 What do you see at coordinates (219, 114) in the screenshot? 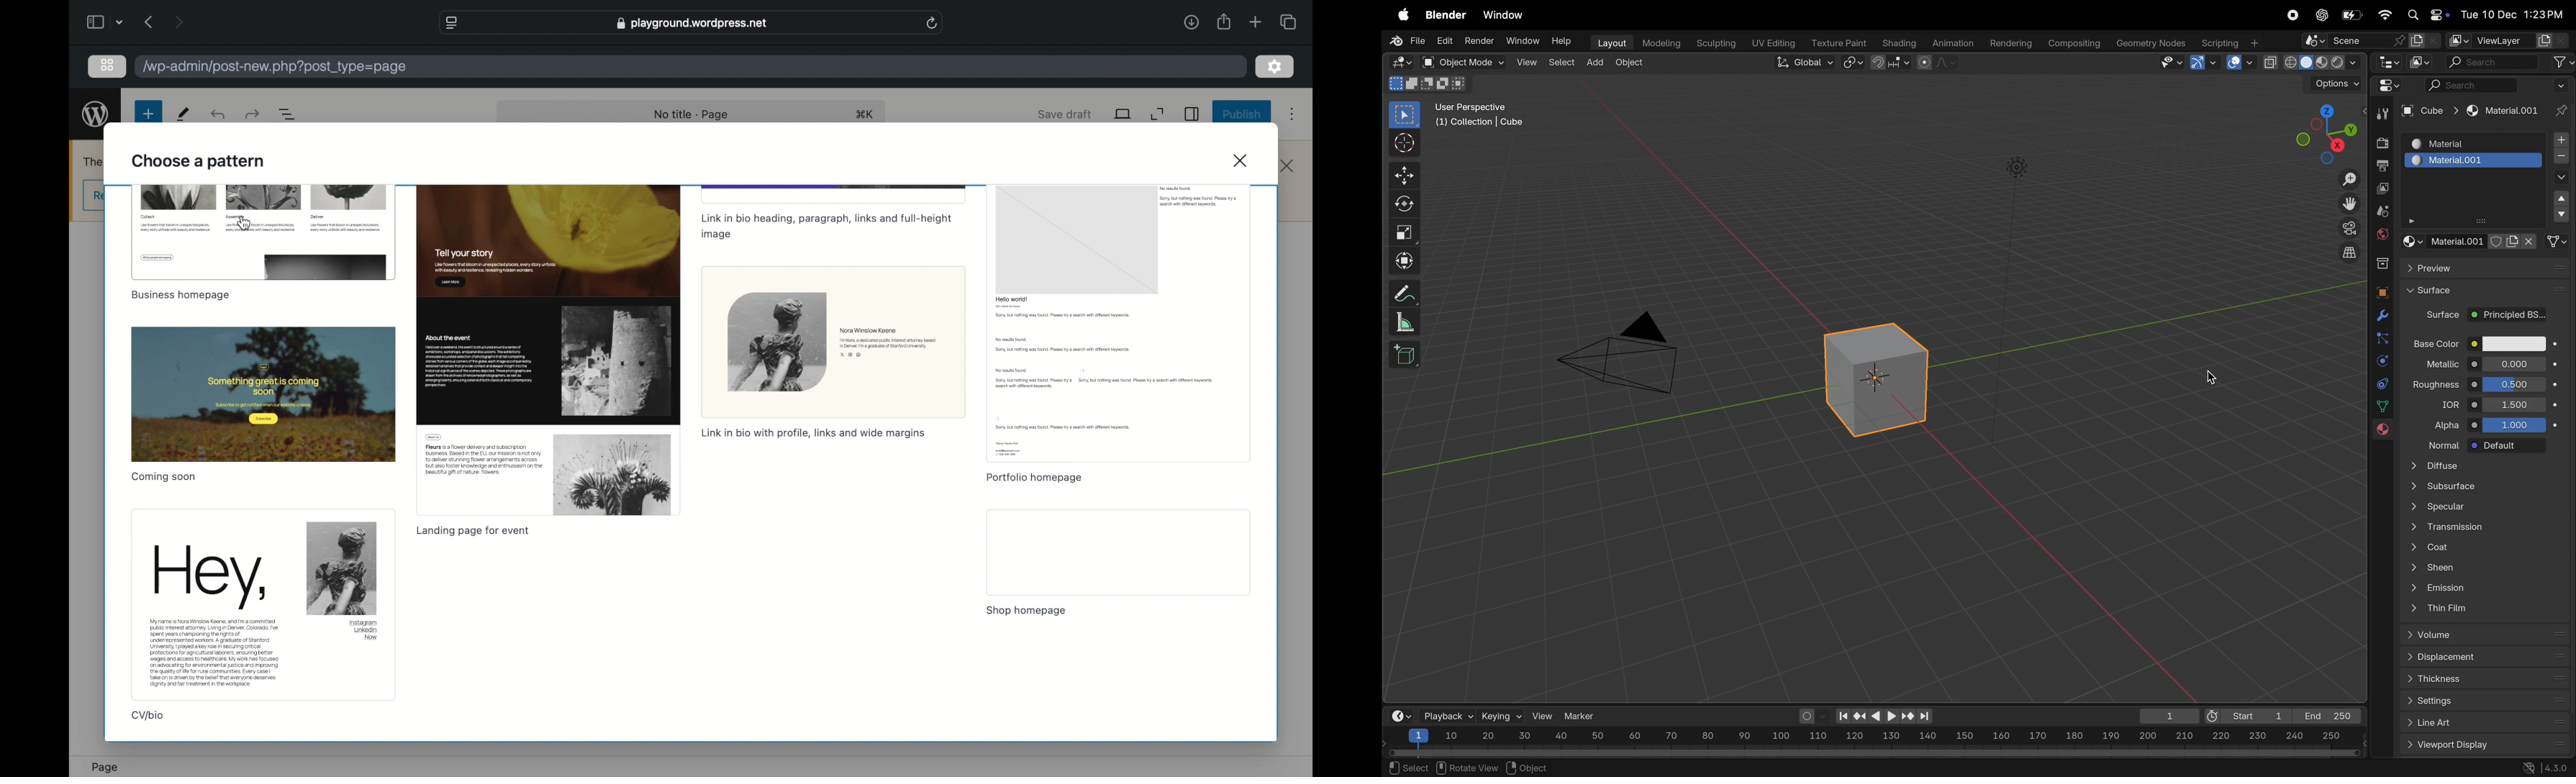
I see `redo` at bounding box center [219, 114].